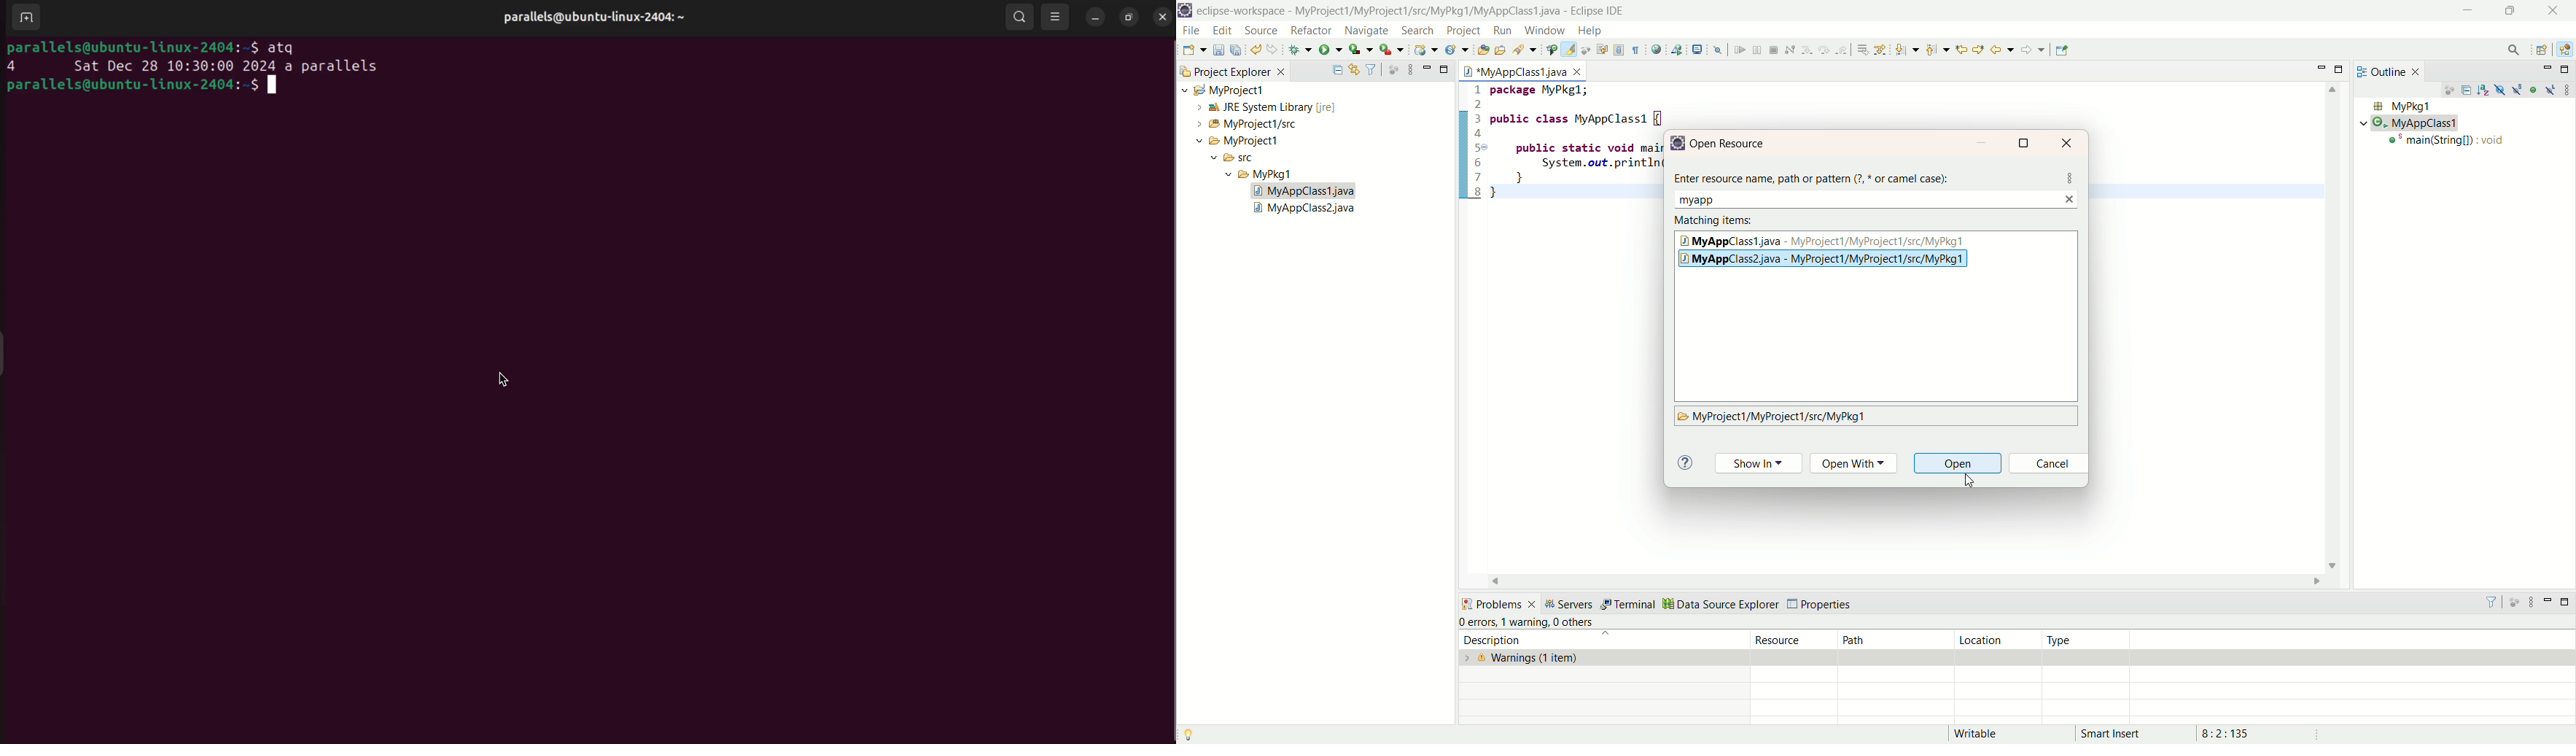 The height and width of the screenshot is (756, 2576). Describe the element at coordinates (1773, 417) in the screenshot. I see `file location` at that location.